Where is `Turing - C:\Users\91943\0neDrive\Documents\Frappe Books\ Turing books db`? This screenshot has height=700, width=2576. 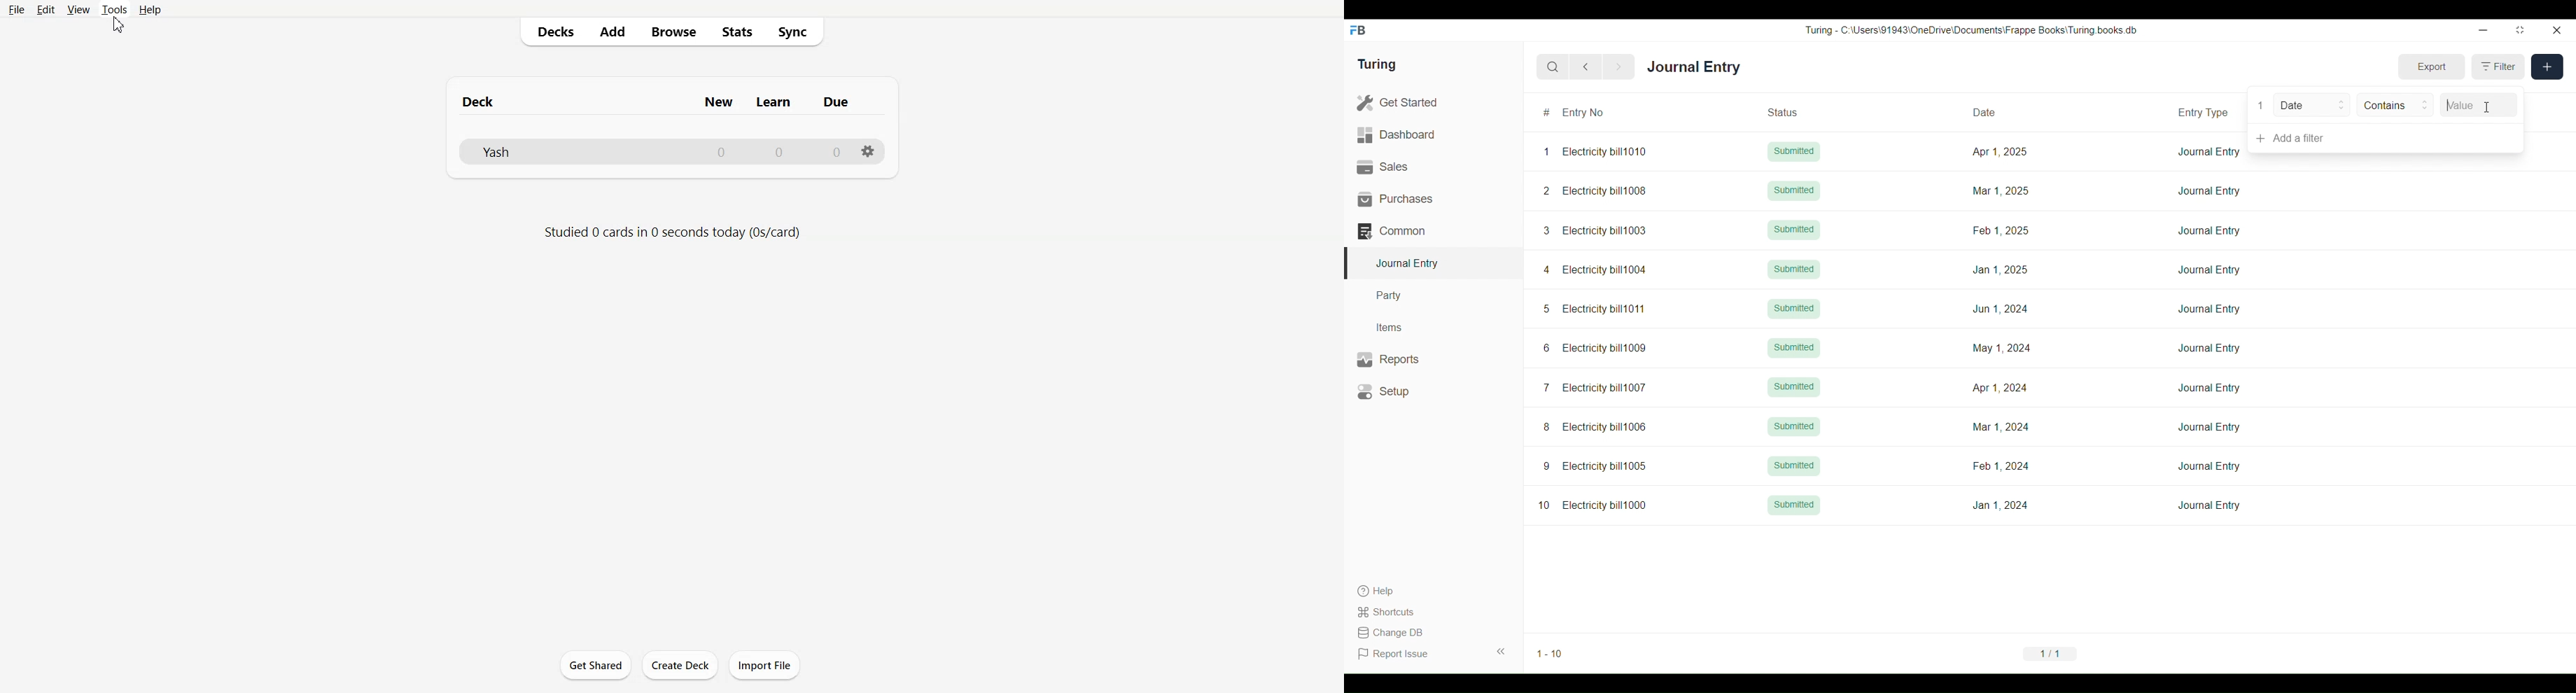
Turing - C:\Users\91943\0neDrive\Documents\Frappe Books\ Turing books db is located at coordinates (1970, 30).